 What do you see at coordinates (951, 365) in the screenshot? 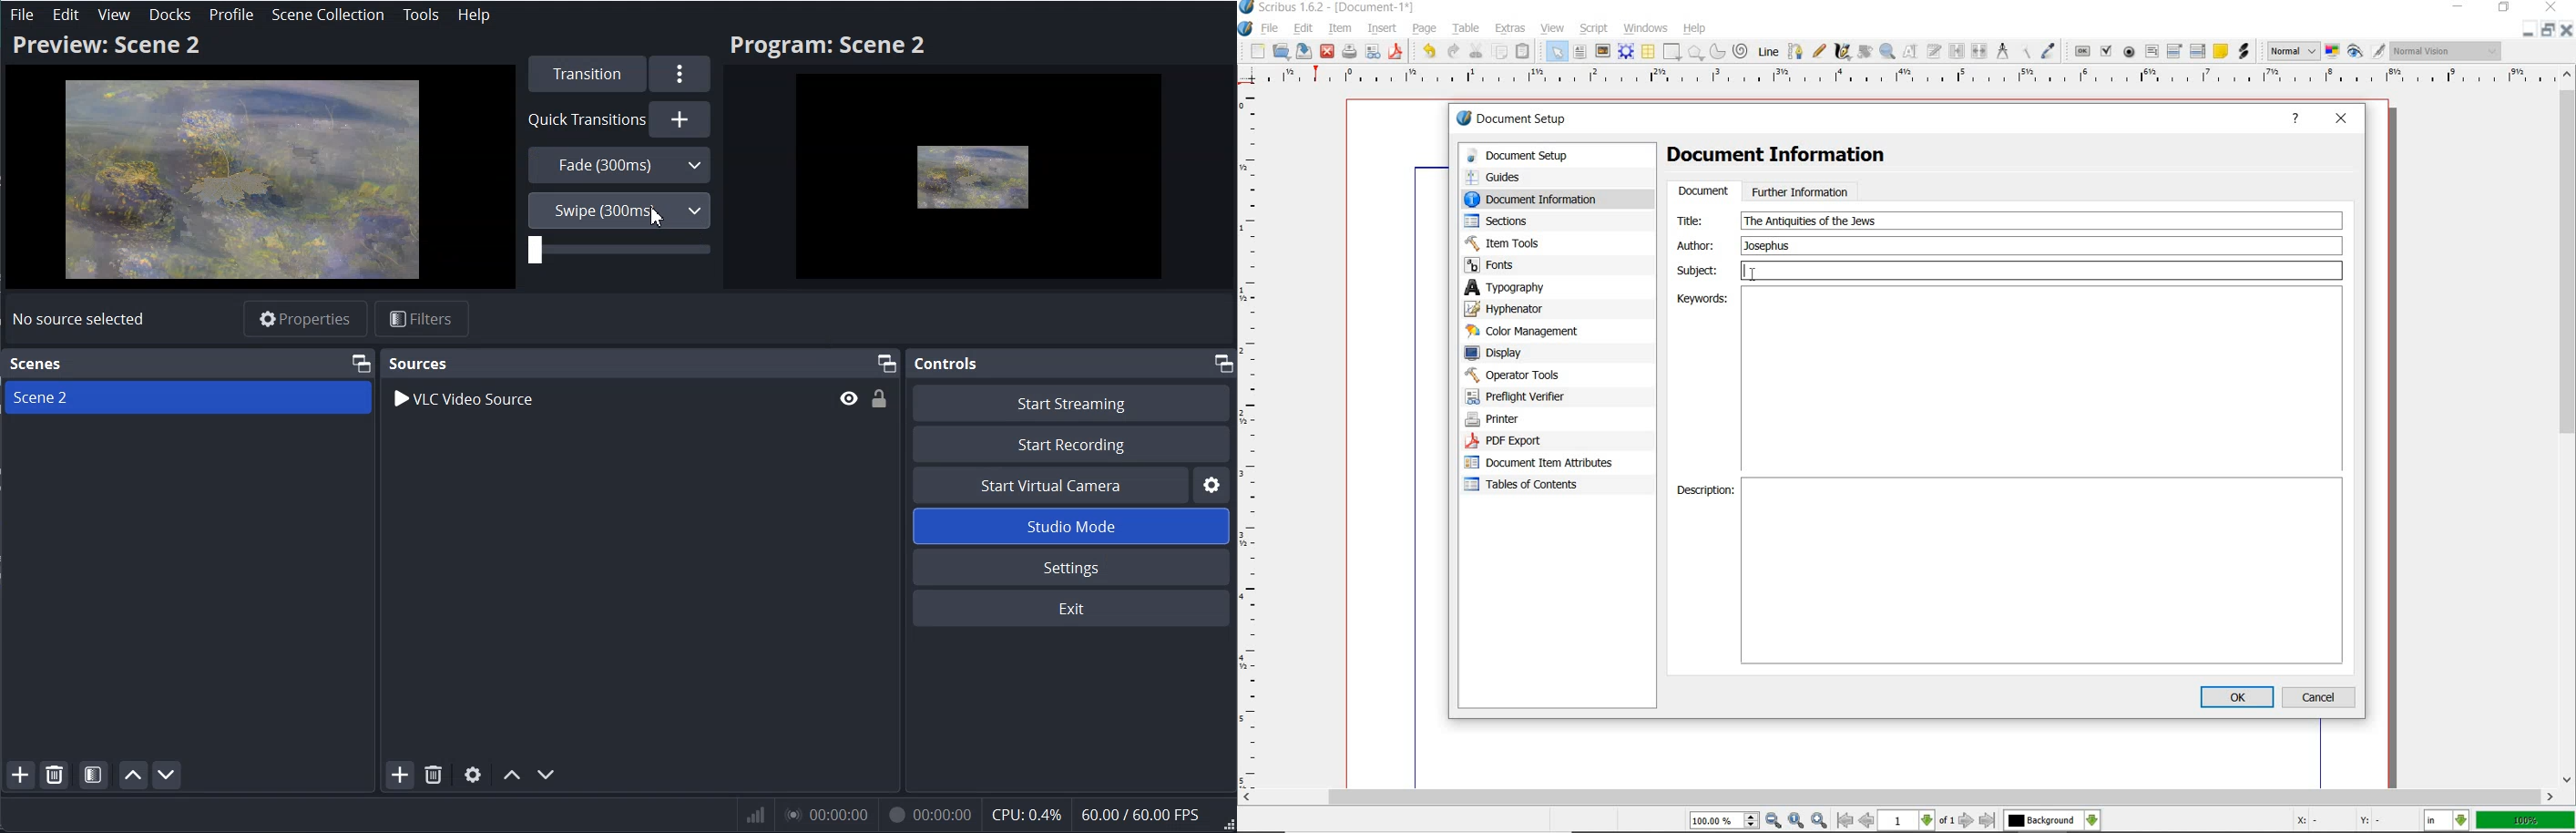
I see `Control` at bounding box center [951, 365].